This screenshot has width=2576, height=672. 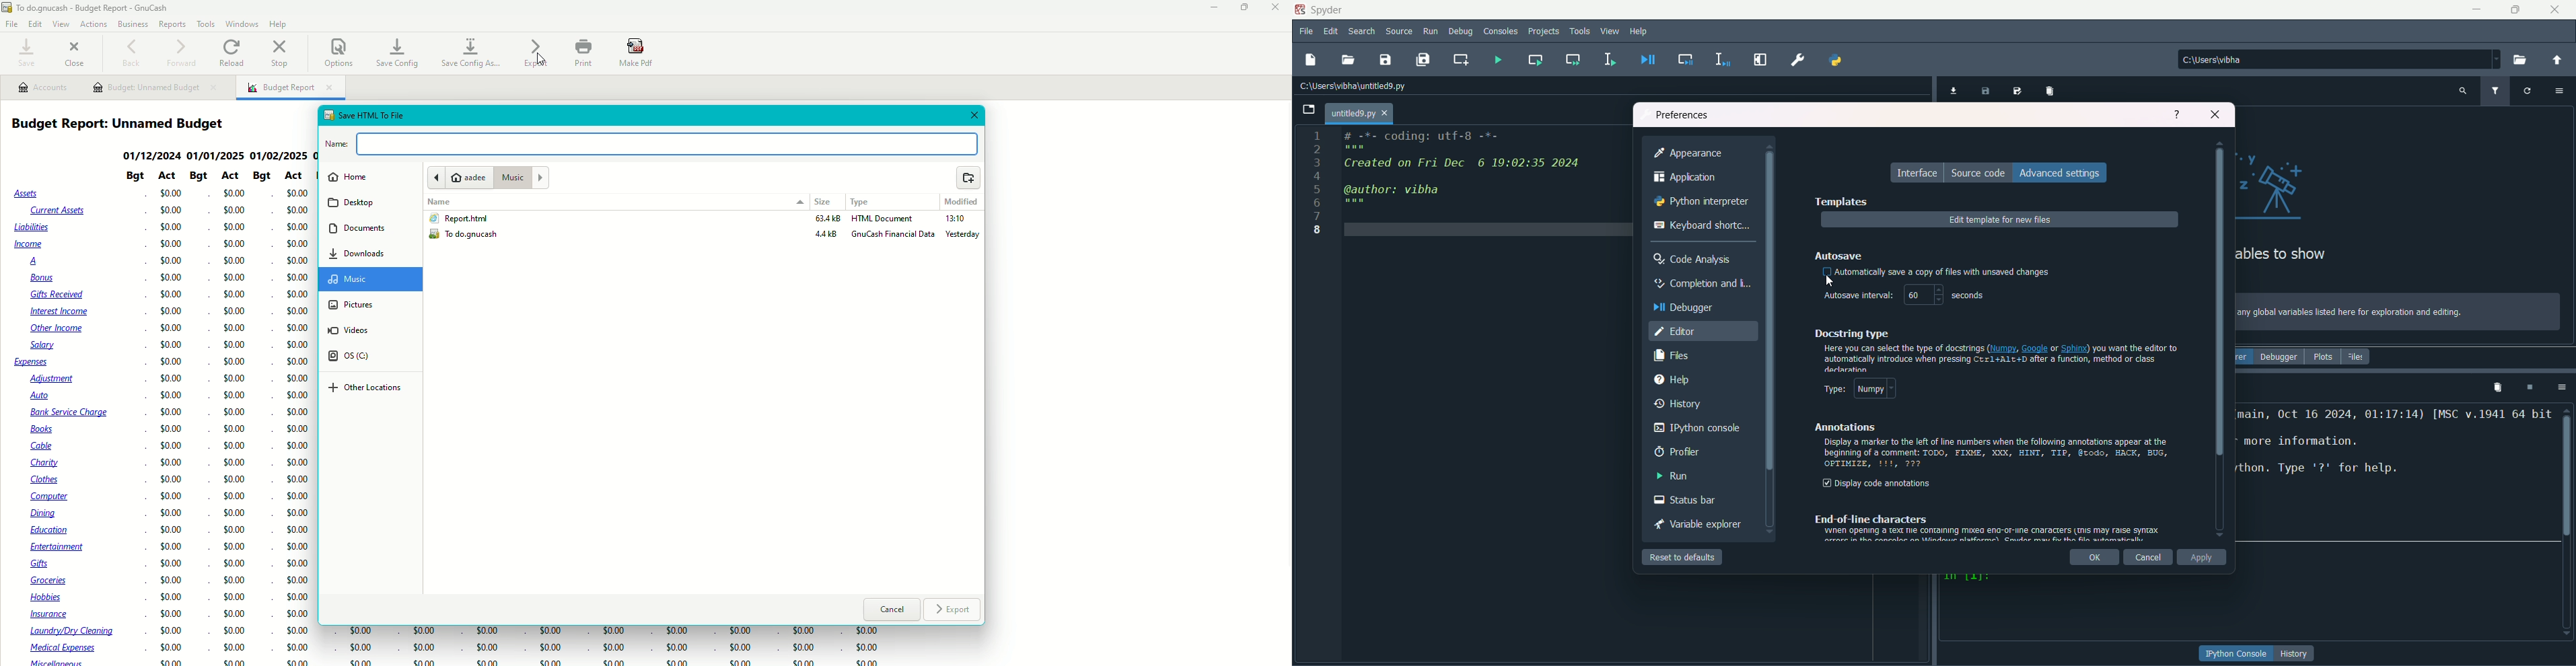 What do you see at coordinates (865, 202) in the screenshot?
I see `Type` at bounding box center [865, 202].